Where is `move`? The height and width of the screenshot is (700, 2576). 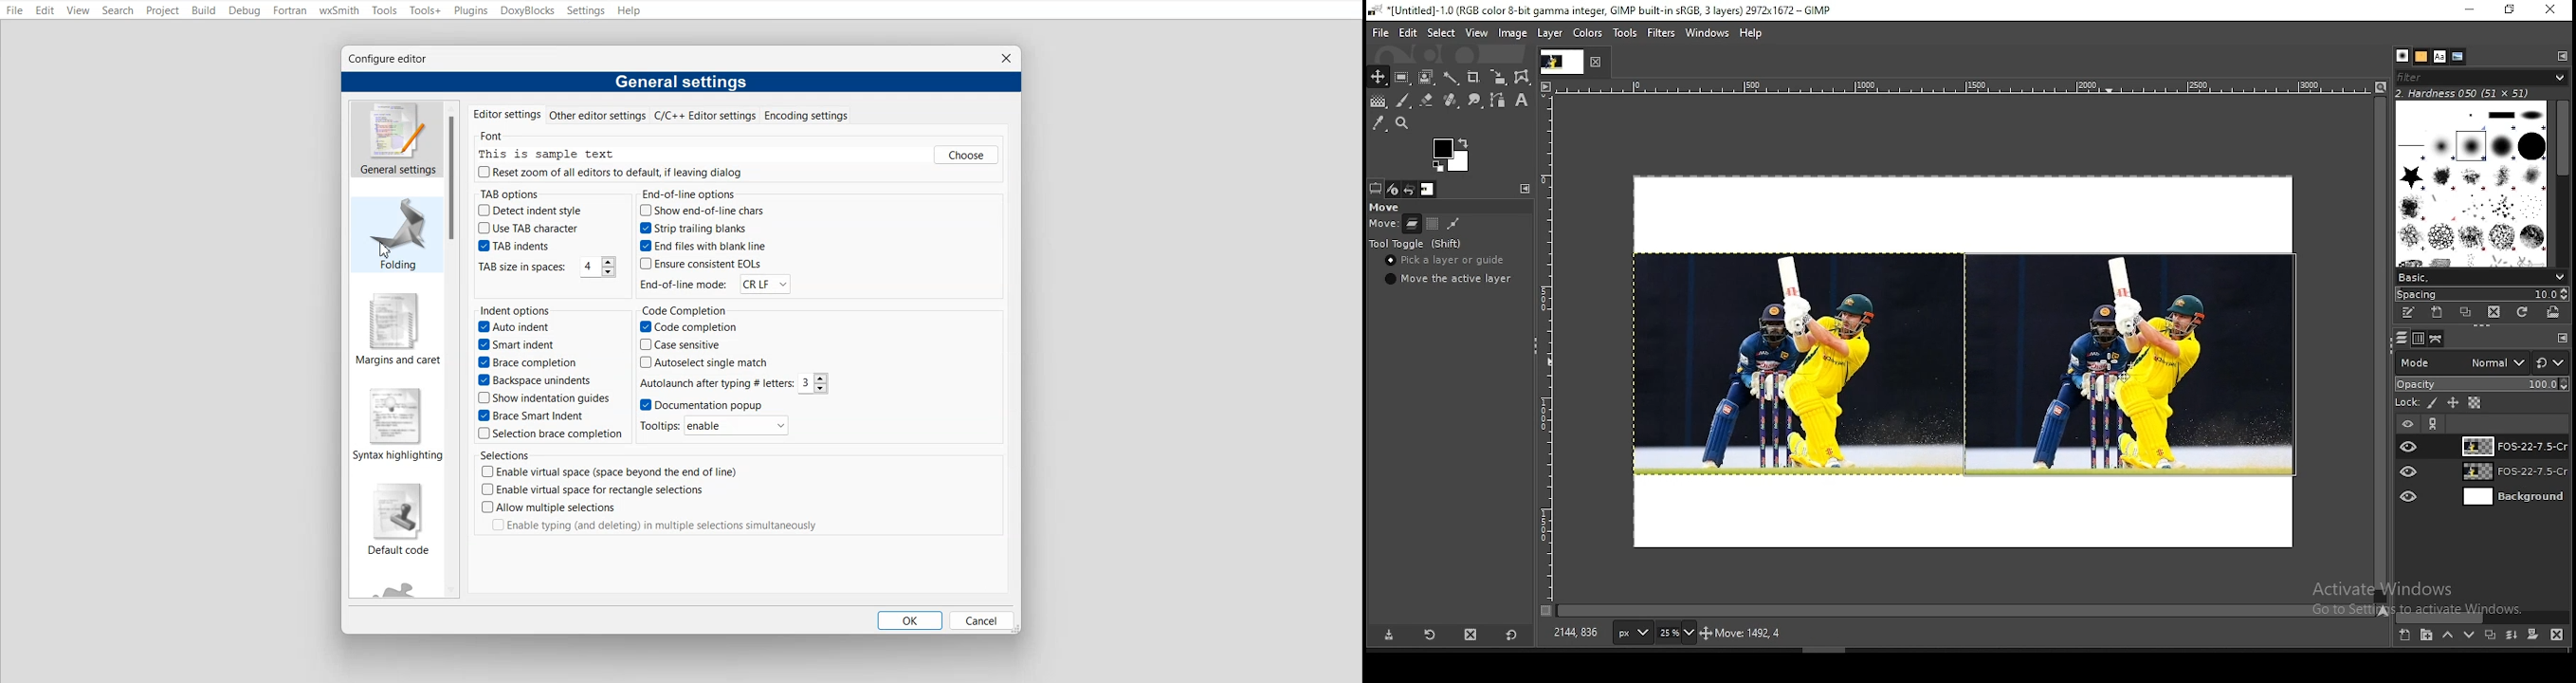 move is located at coordinates (1386, 208).